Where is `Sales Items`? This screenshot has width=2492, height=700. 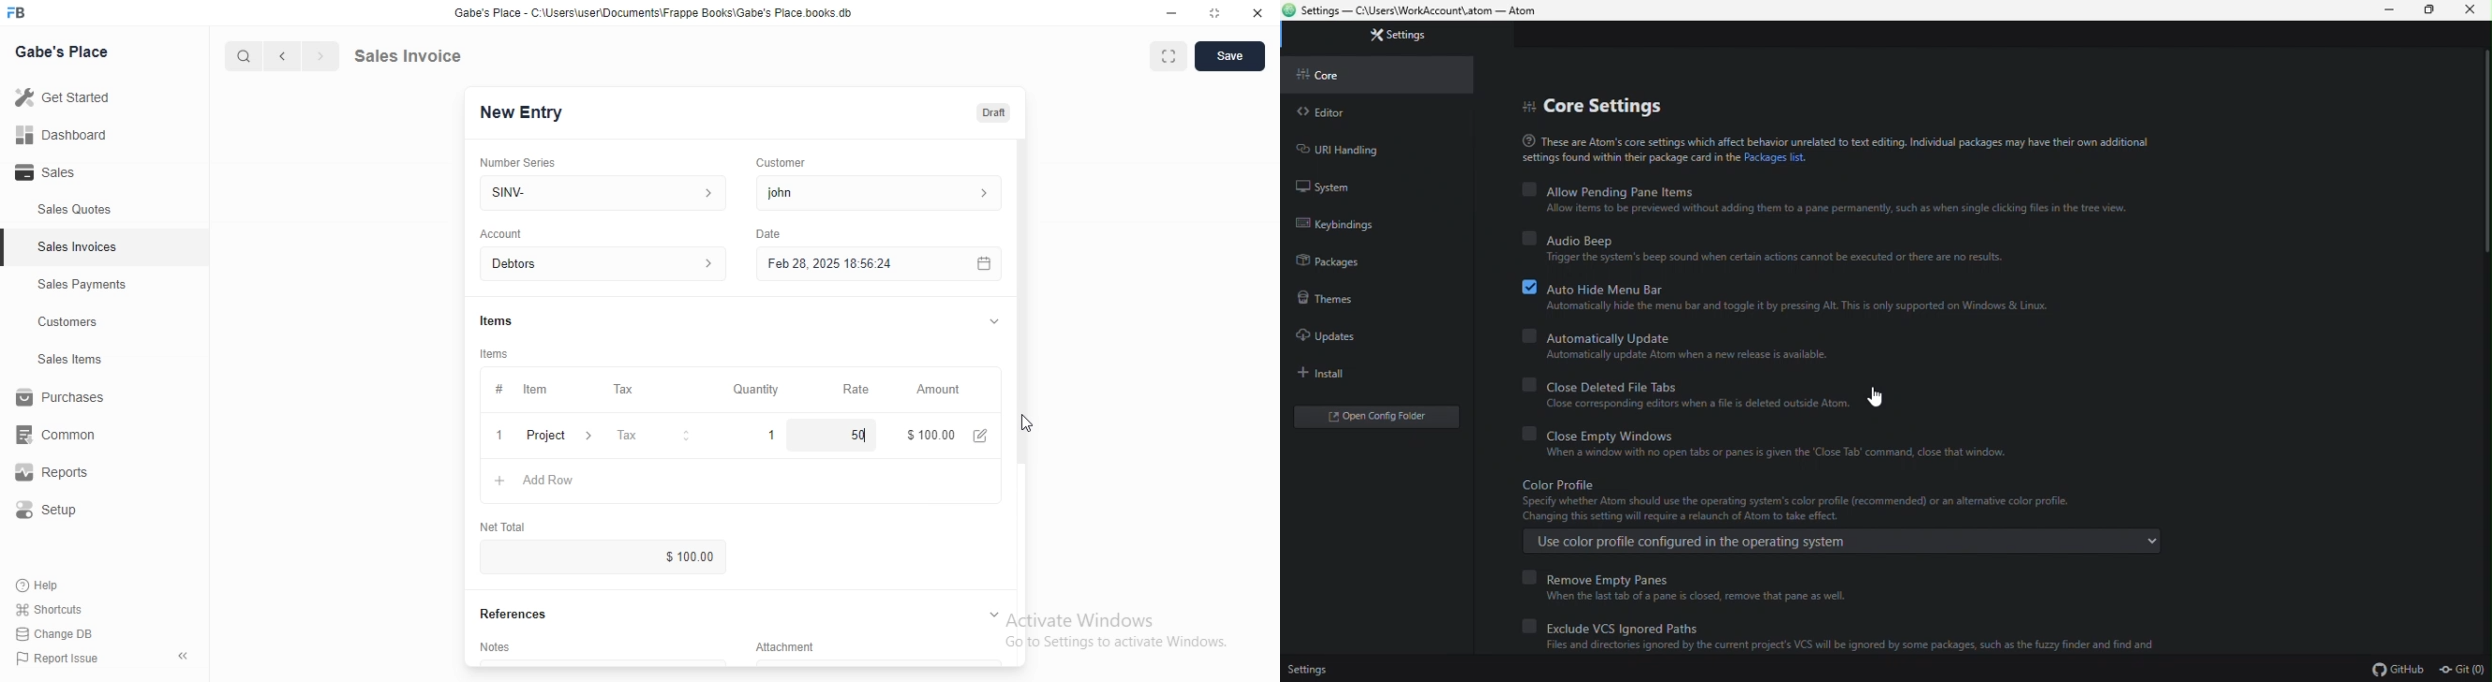 Sales Items is located at coordinates (61, 360).